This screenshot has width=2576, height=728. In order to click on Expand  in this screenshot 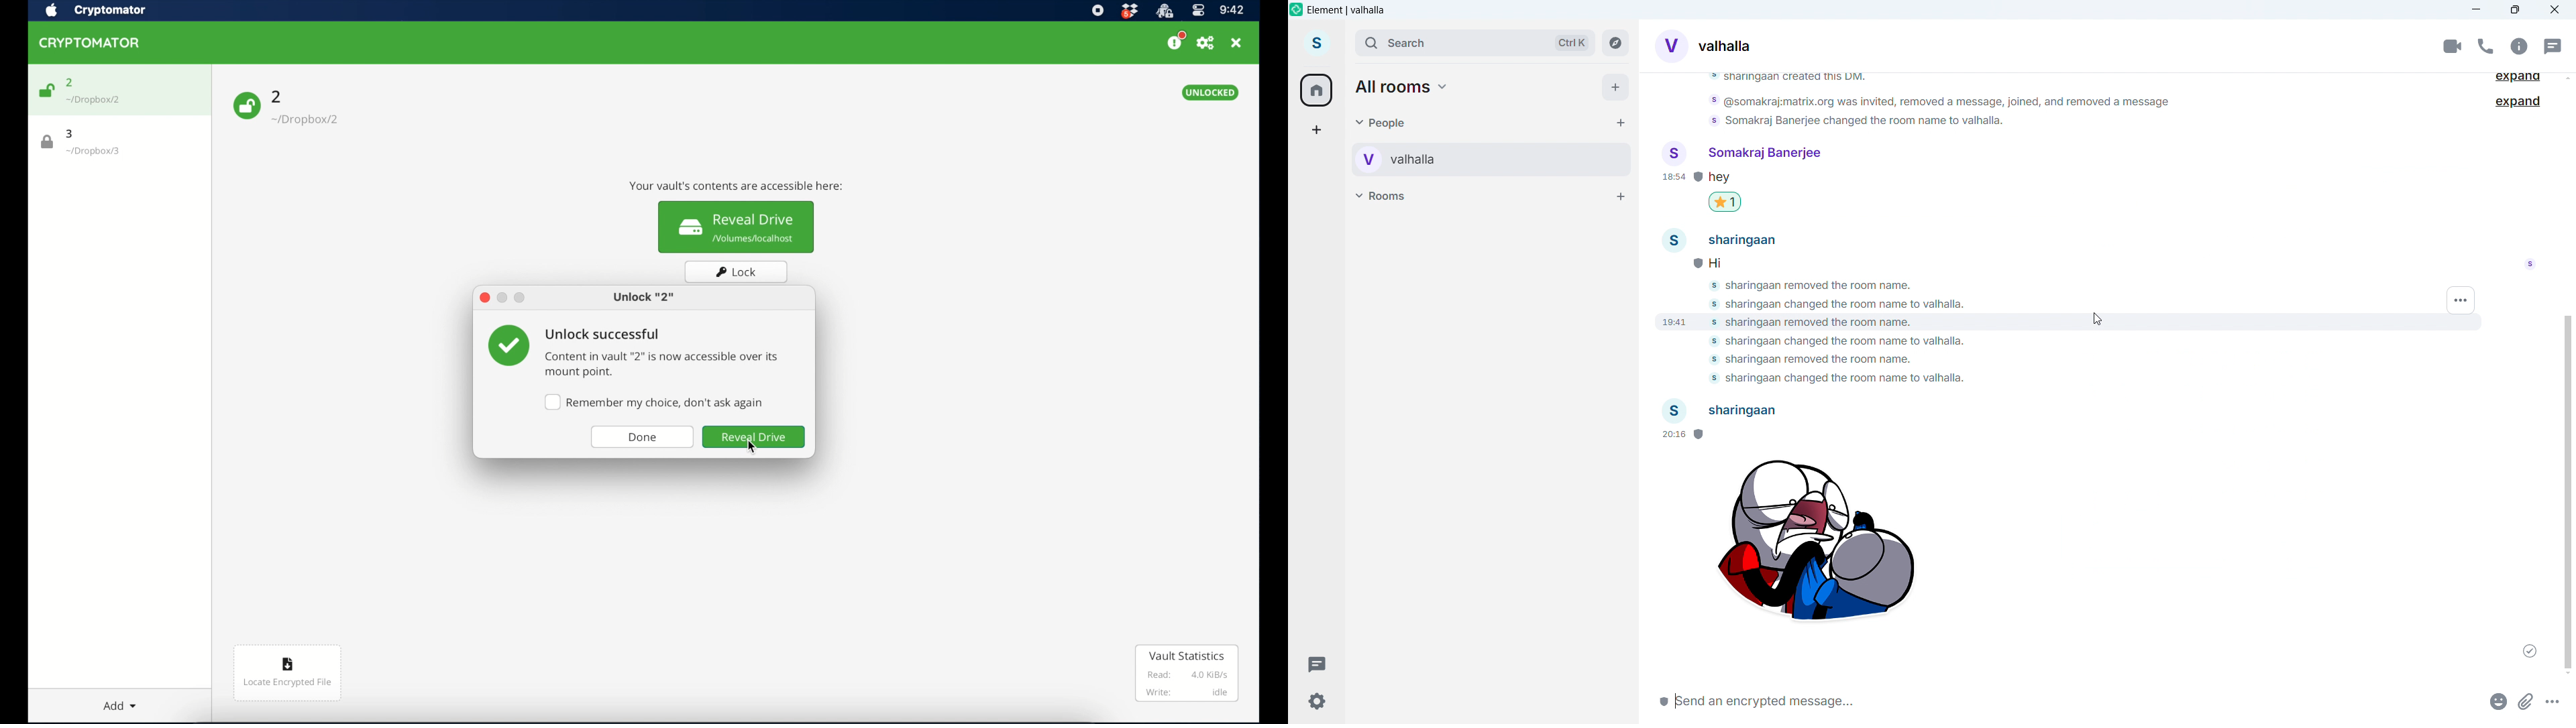, I will do `click(2520, 79)`.